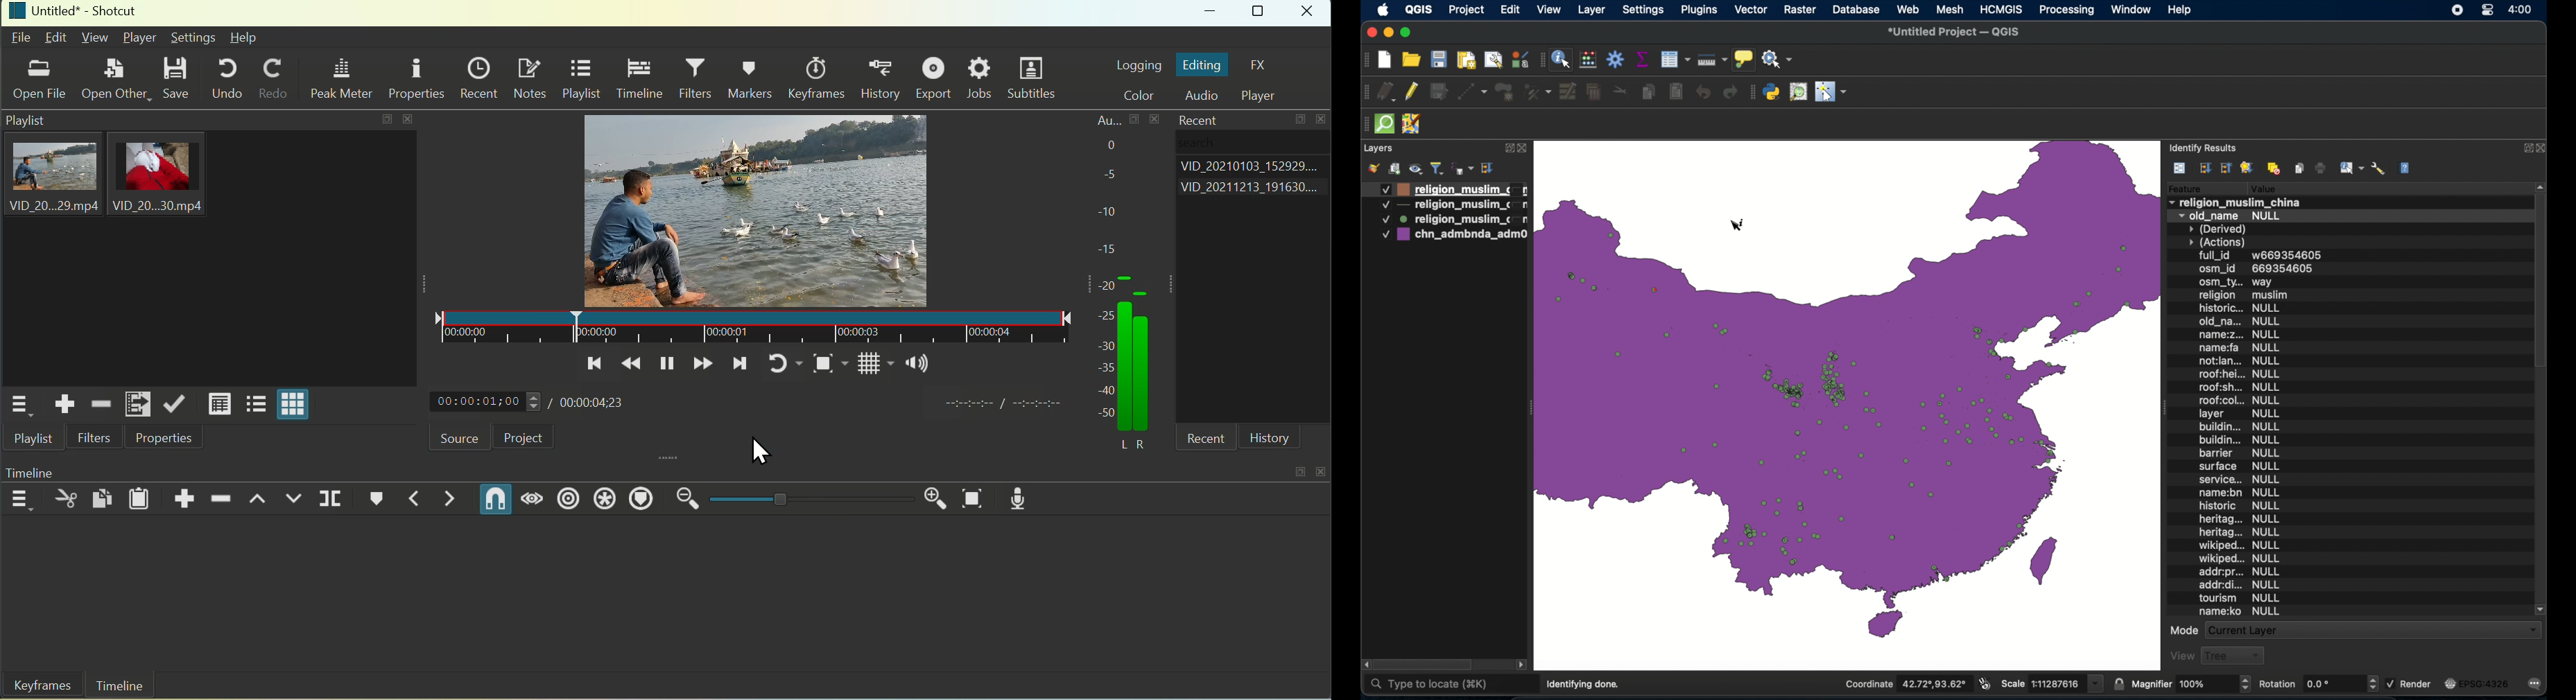 Image resolution: width=2576 pixels, height=700 pixels. Describe the element at coordinates (689, 499) in the screenshot. I see `Zoom out` at that location.